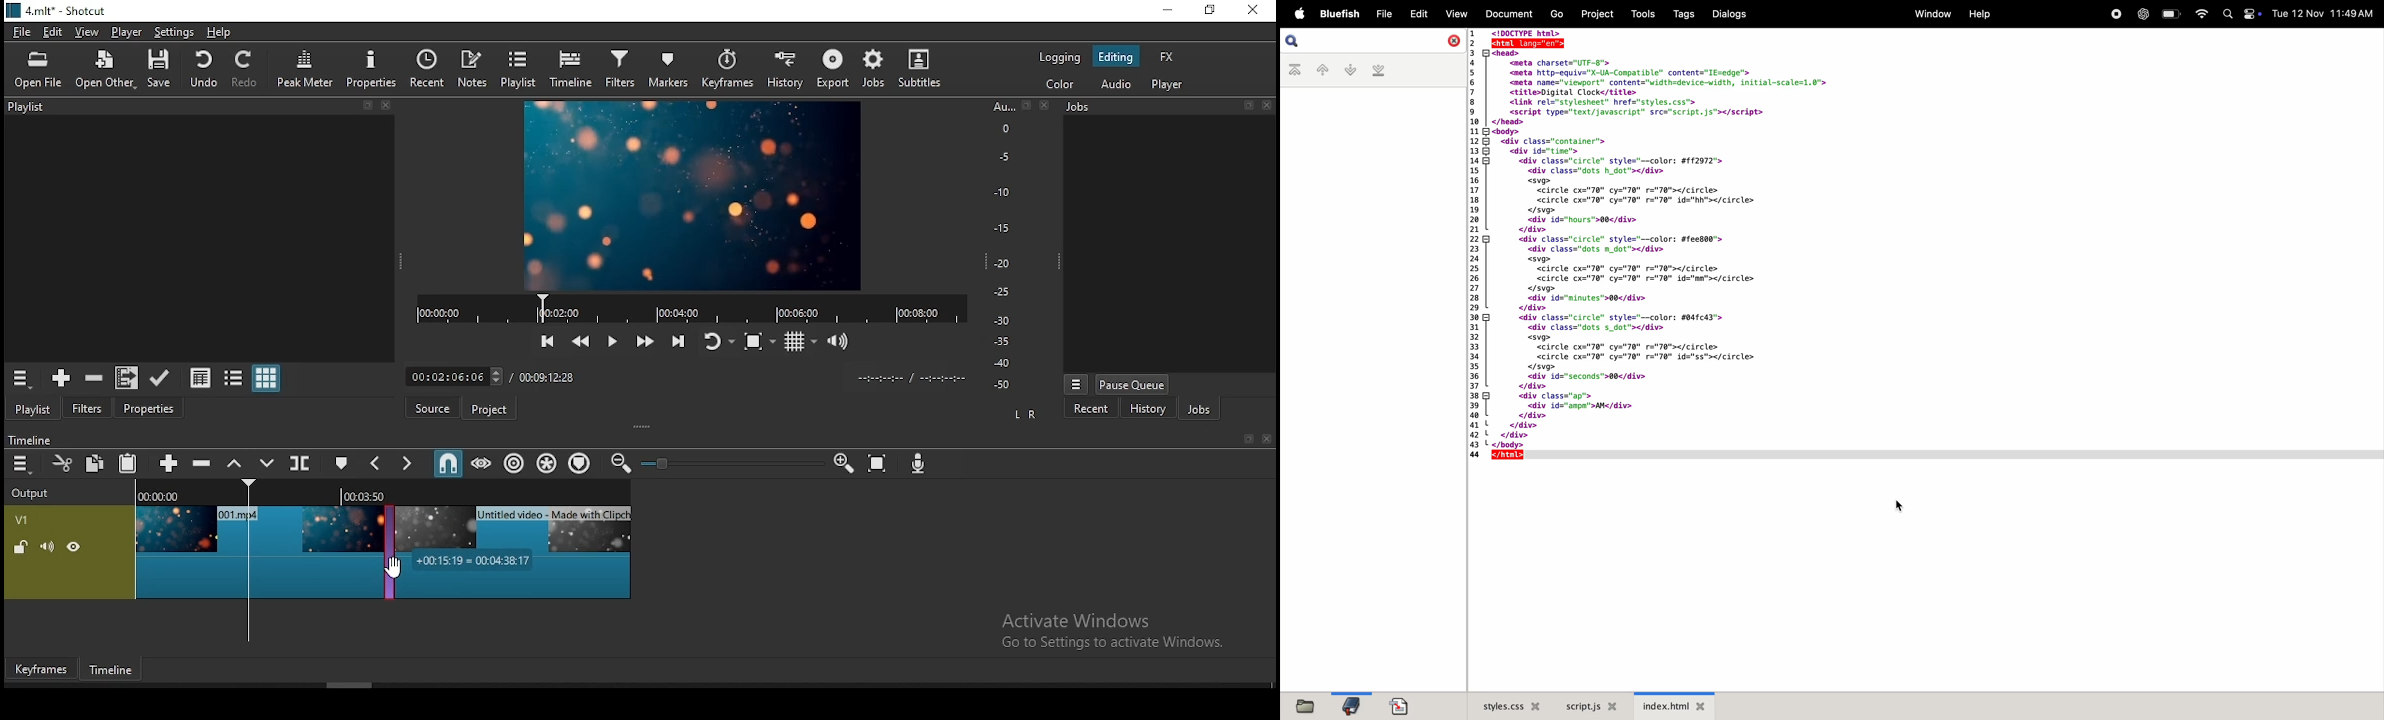  What do you see at coordinates (22, 31) in the screenshot?
I see `file` at bounding box center [22, 31].